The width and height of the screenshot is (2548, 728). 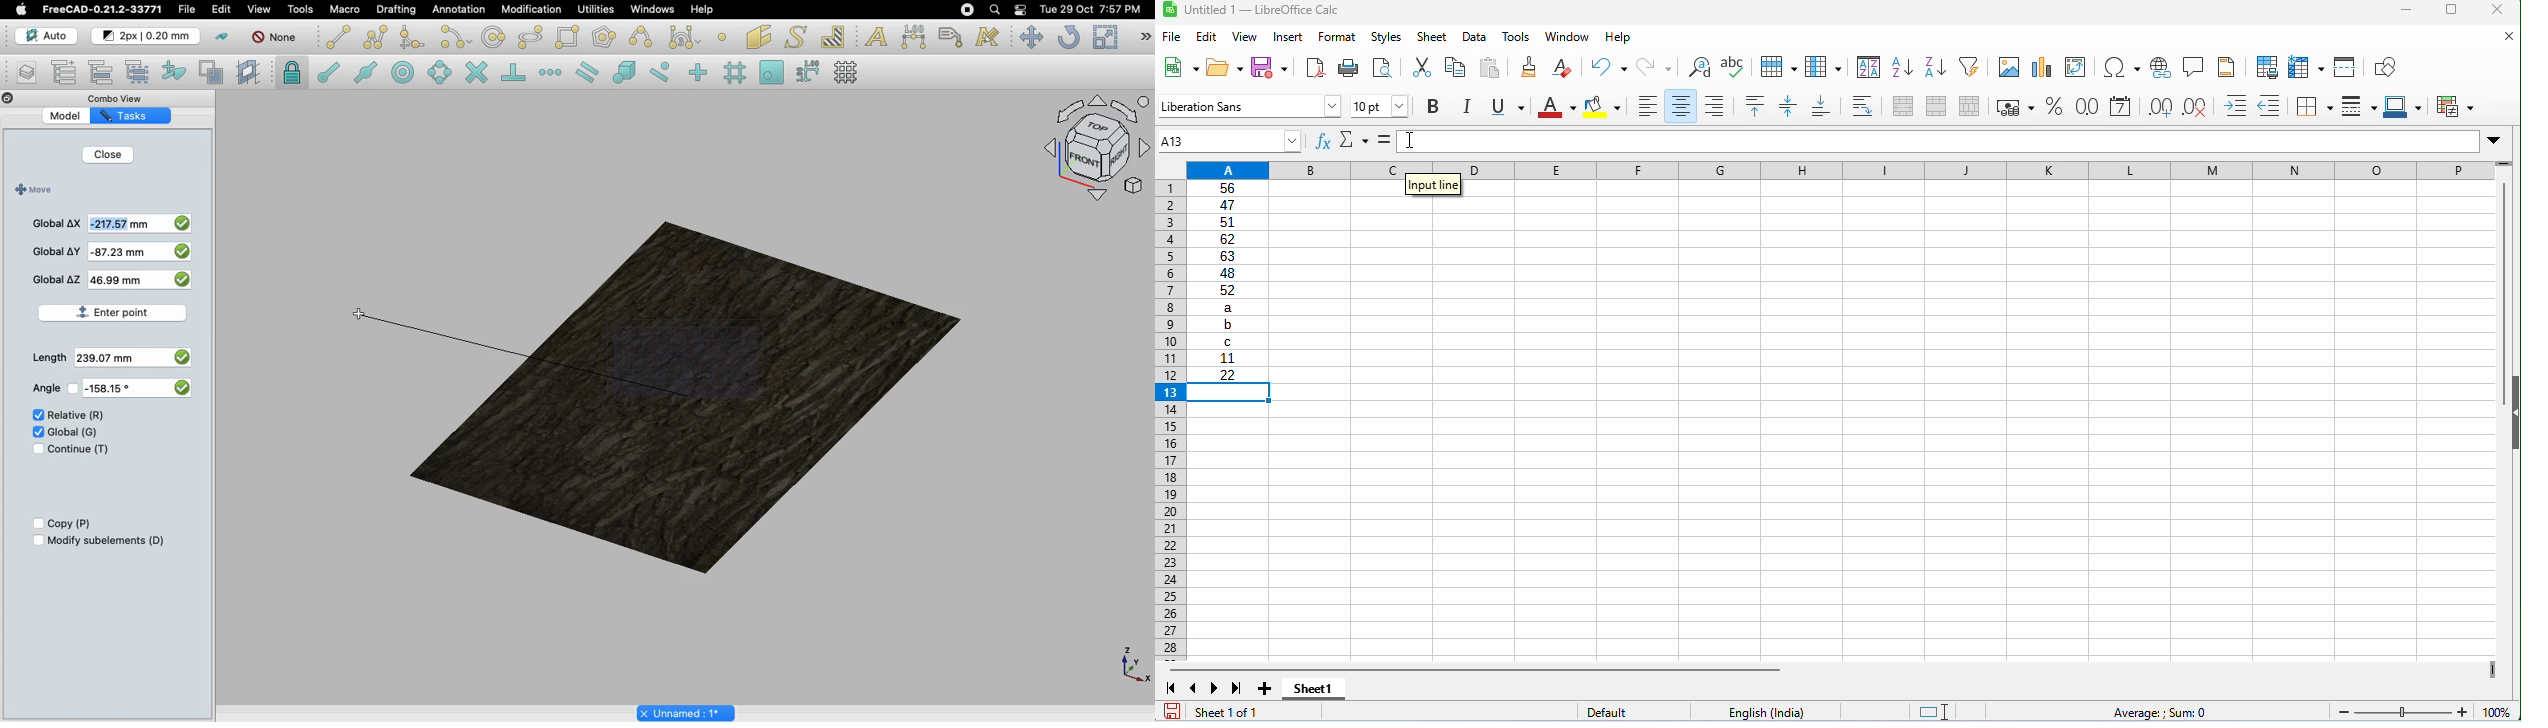 I want to click on format as date, so click(x=2121, y=106).